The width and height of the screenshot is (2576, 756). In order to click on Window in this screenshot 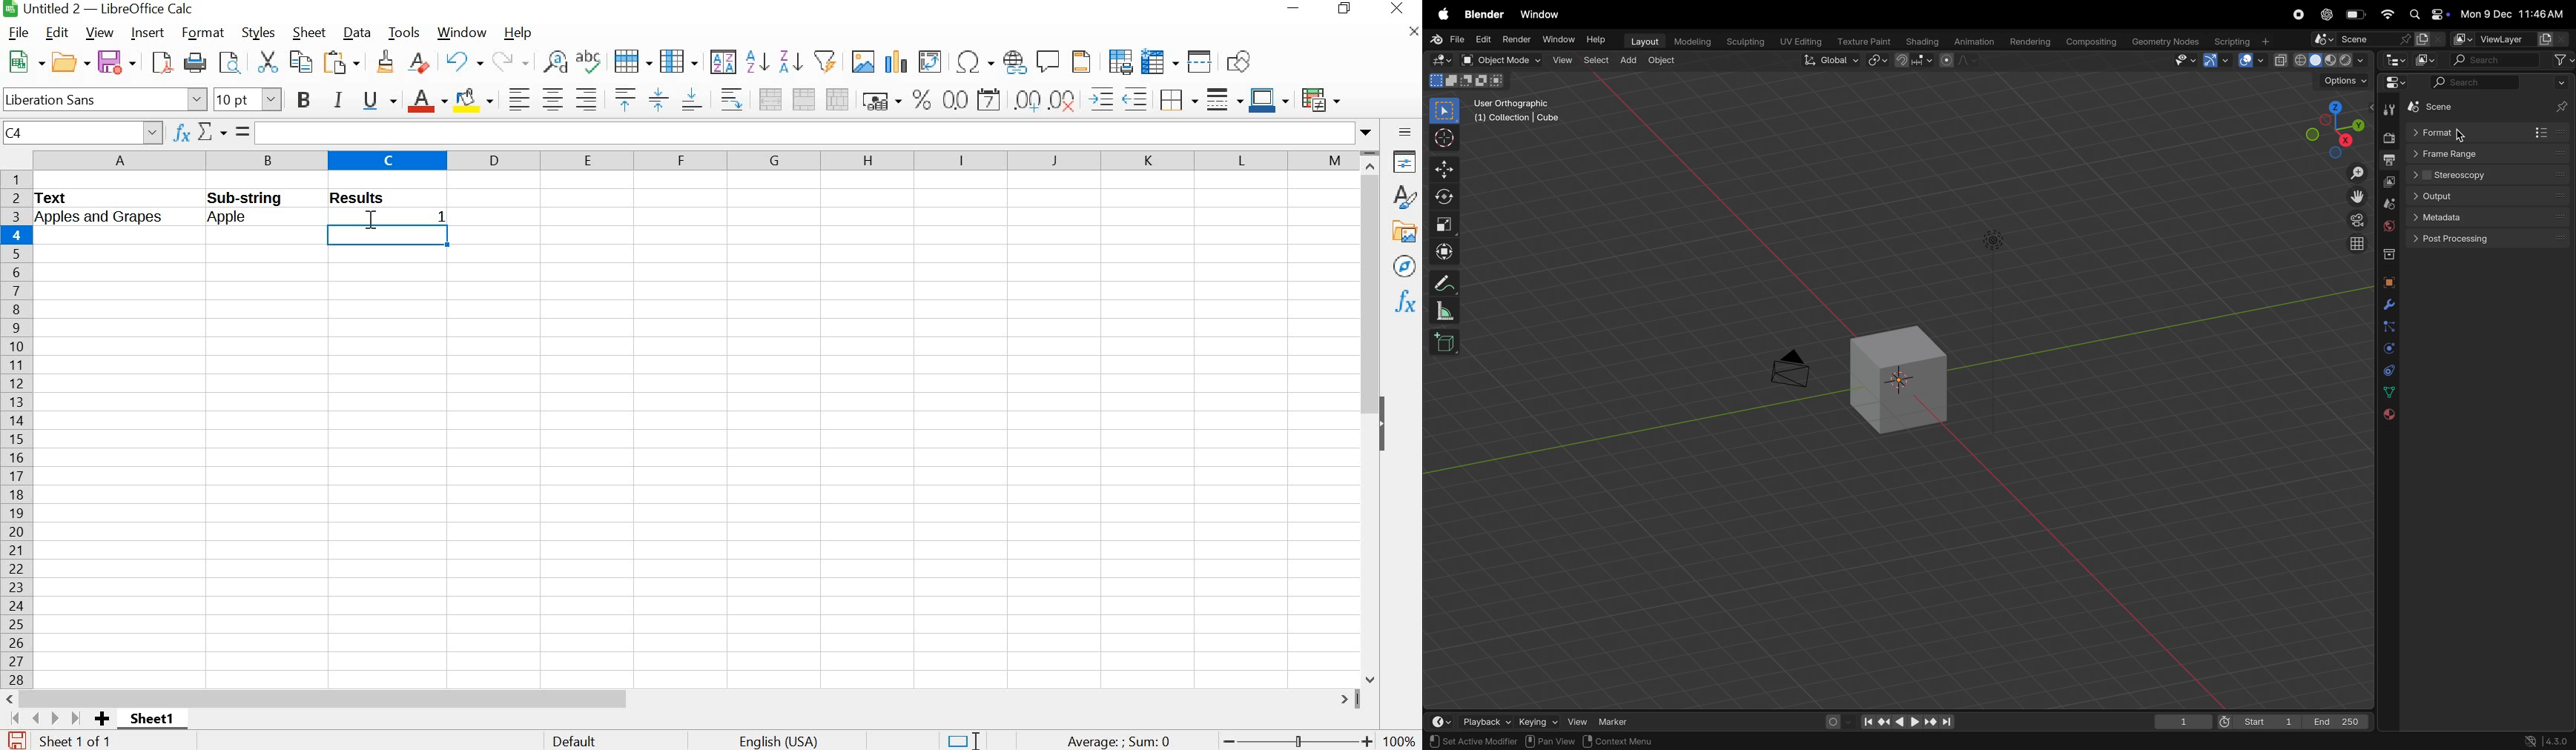, I will do `click(1558, 40)`.